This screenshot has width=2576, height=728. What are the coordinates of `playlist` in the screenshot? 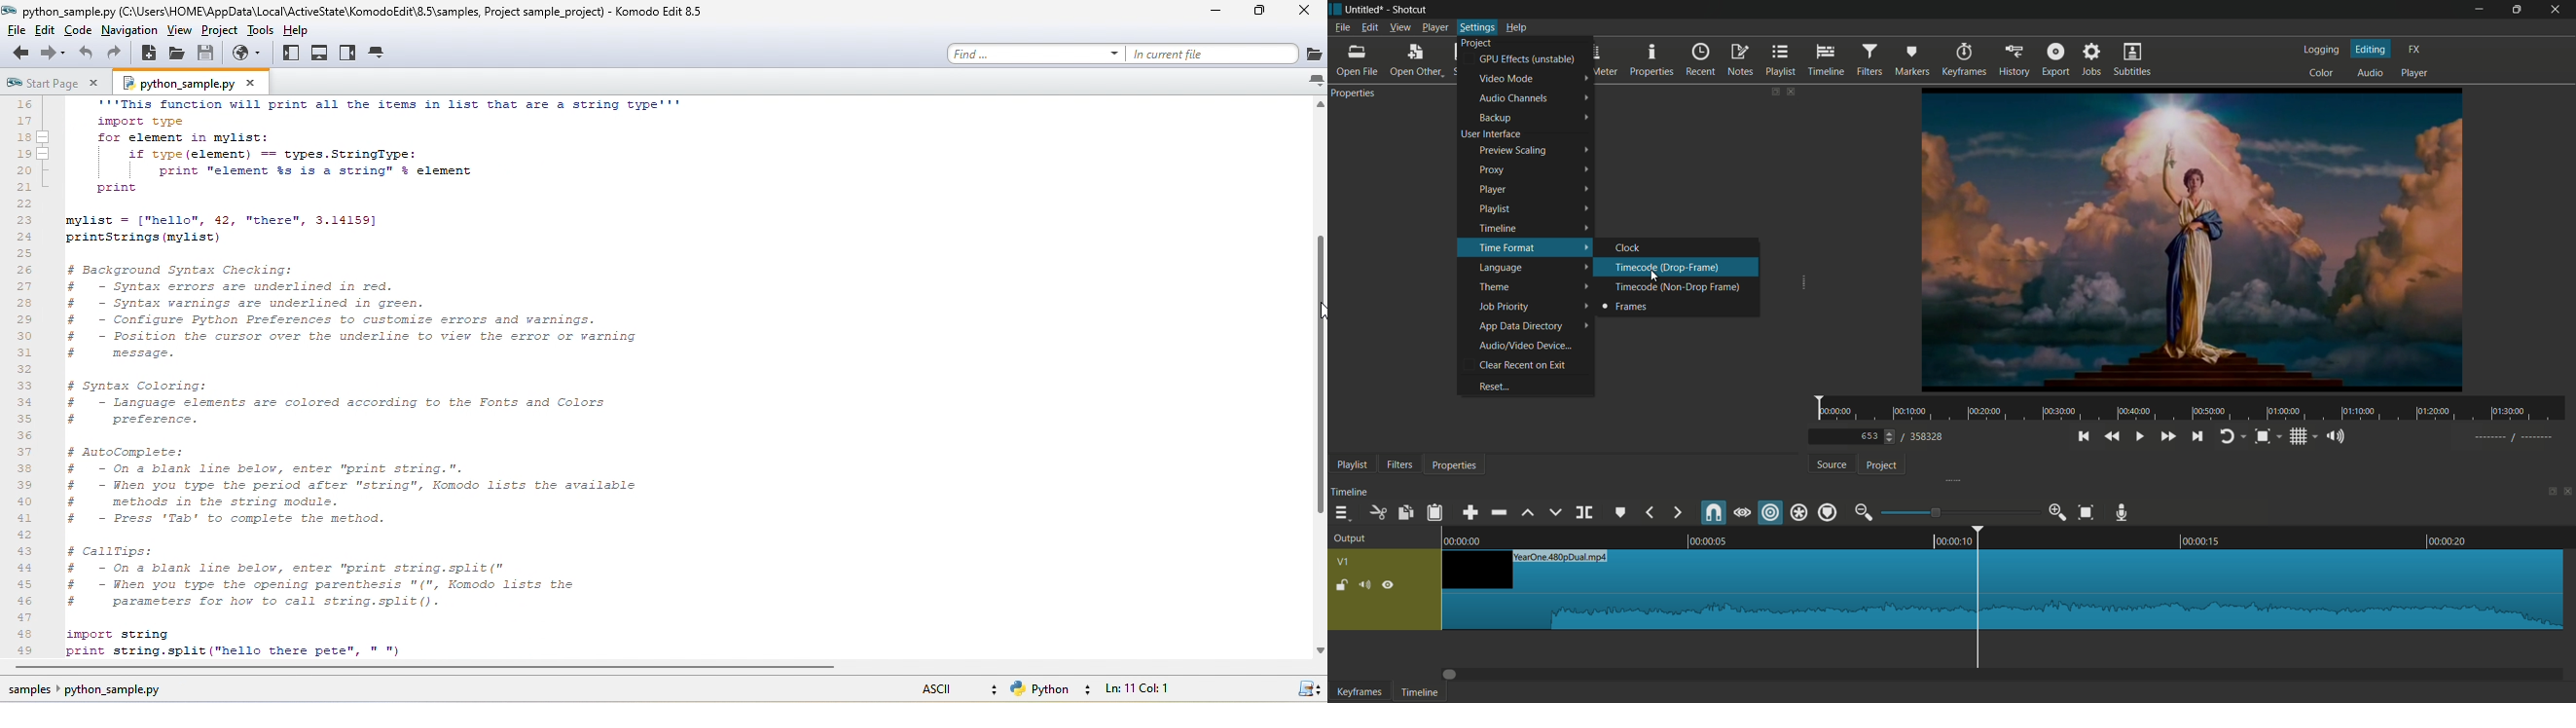 It's located at (1782, 60).